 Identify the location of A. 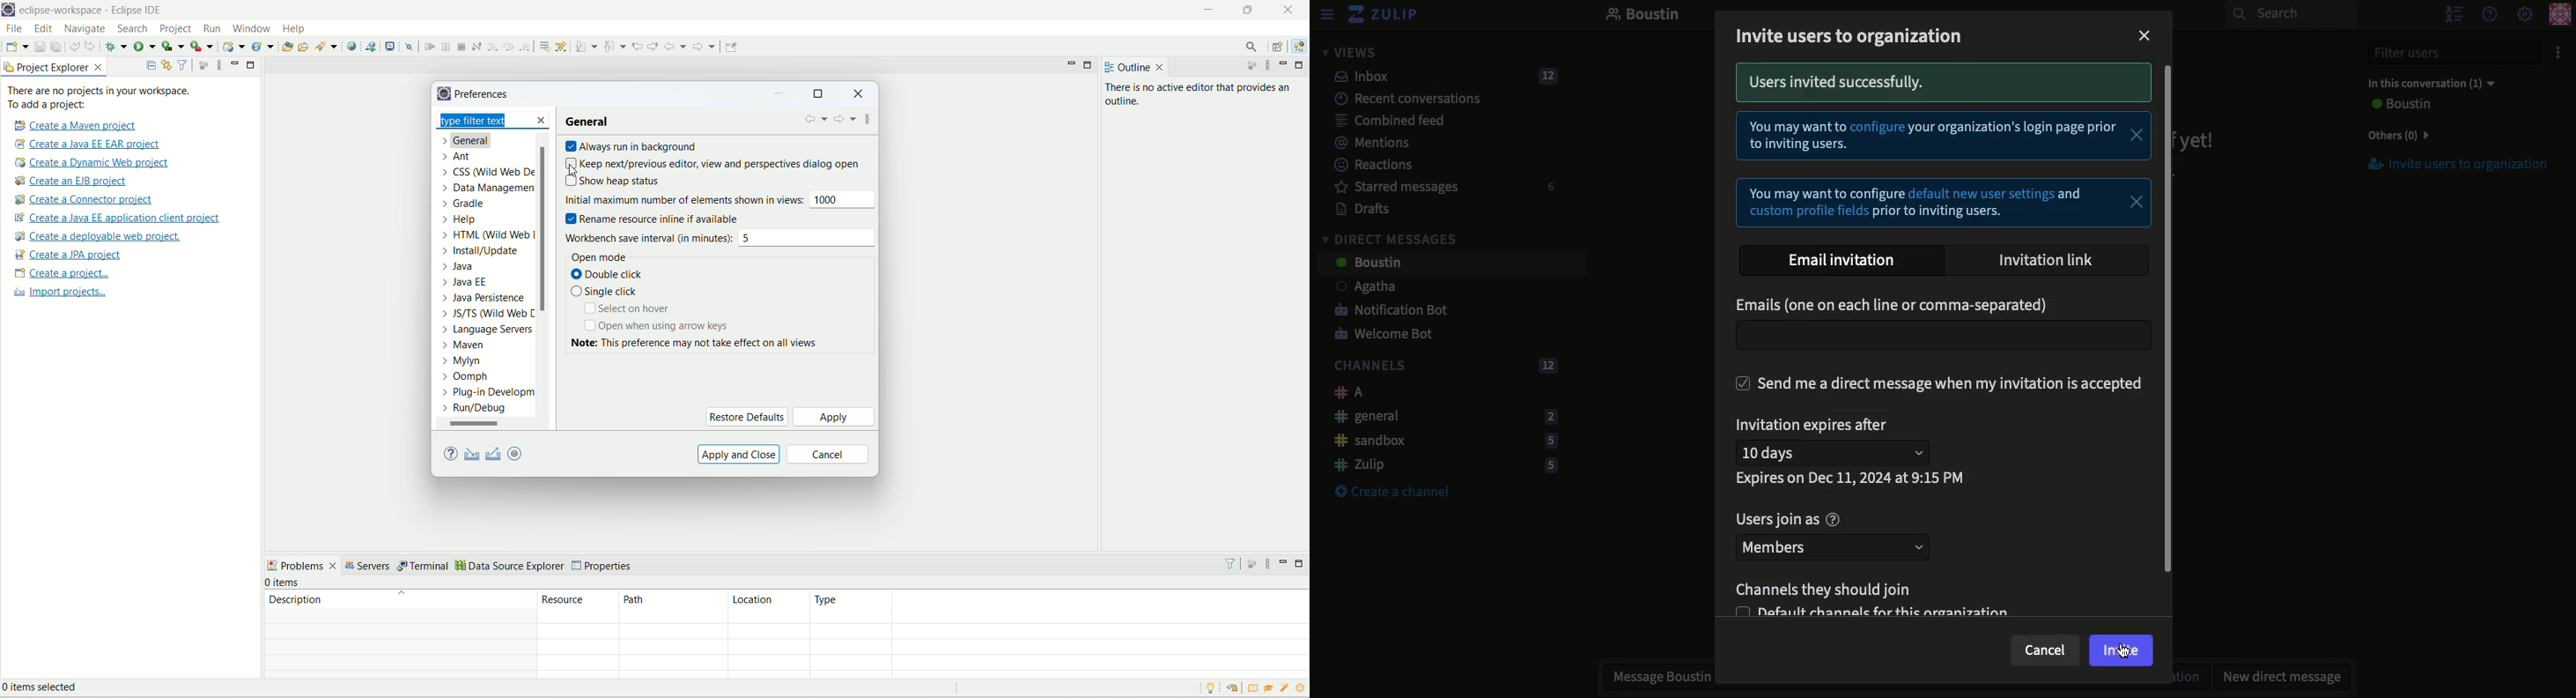
(1344, 392).